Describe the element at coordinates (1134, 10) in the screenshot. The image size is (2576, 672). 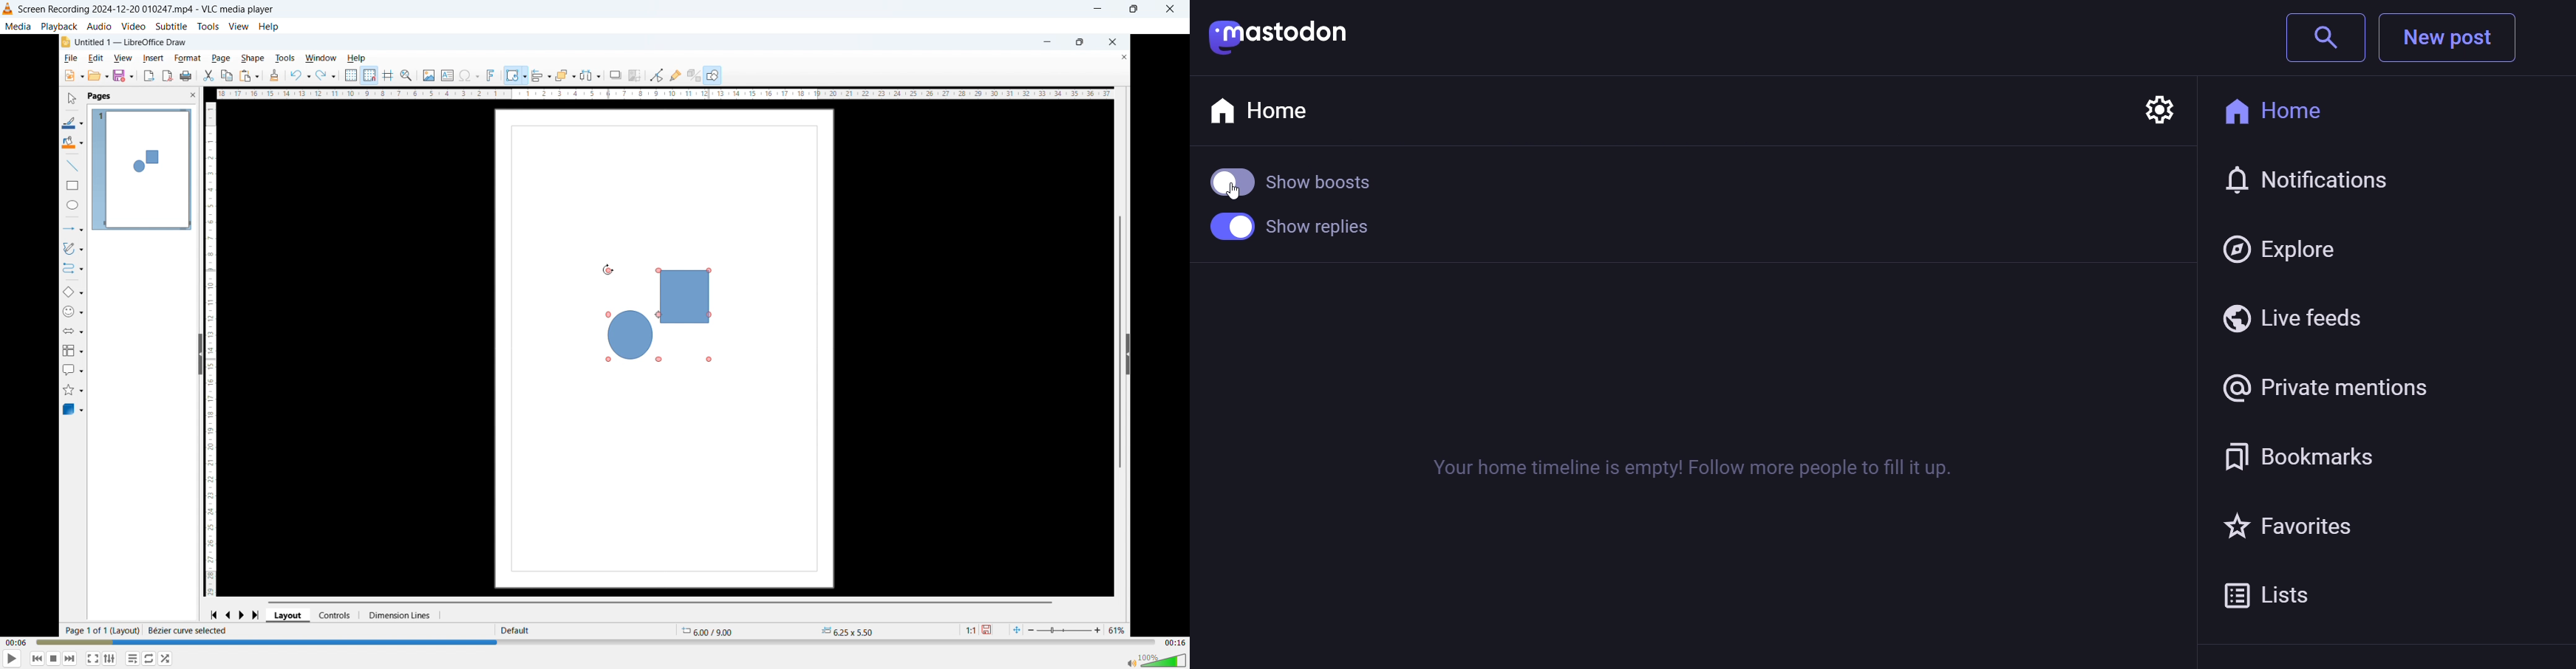
I see `Maximise ` at that location.